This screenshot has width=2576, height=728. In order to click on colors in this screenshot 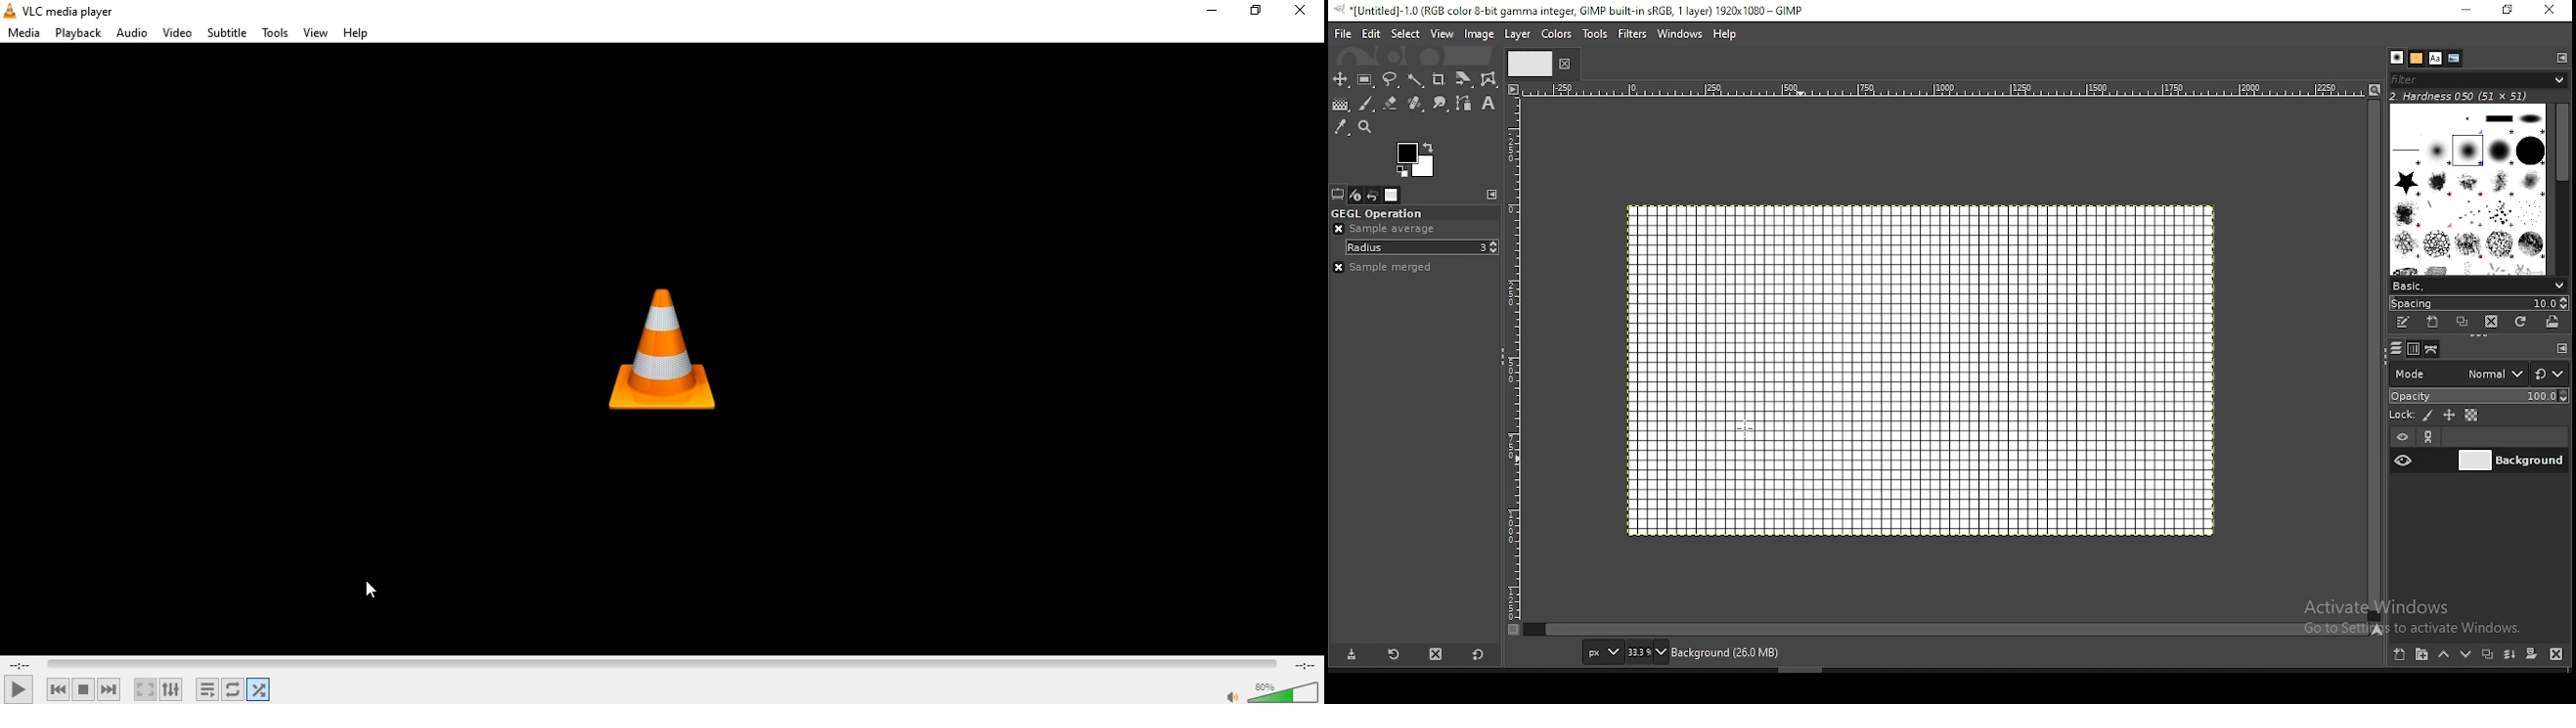, I will do `click(1555, 35)`.